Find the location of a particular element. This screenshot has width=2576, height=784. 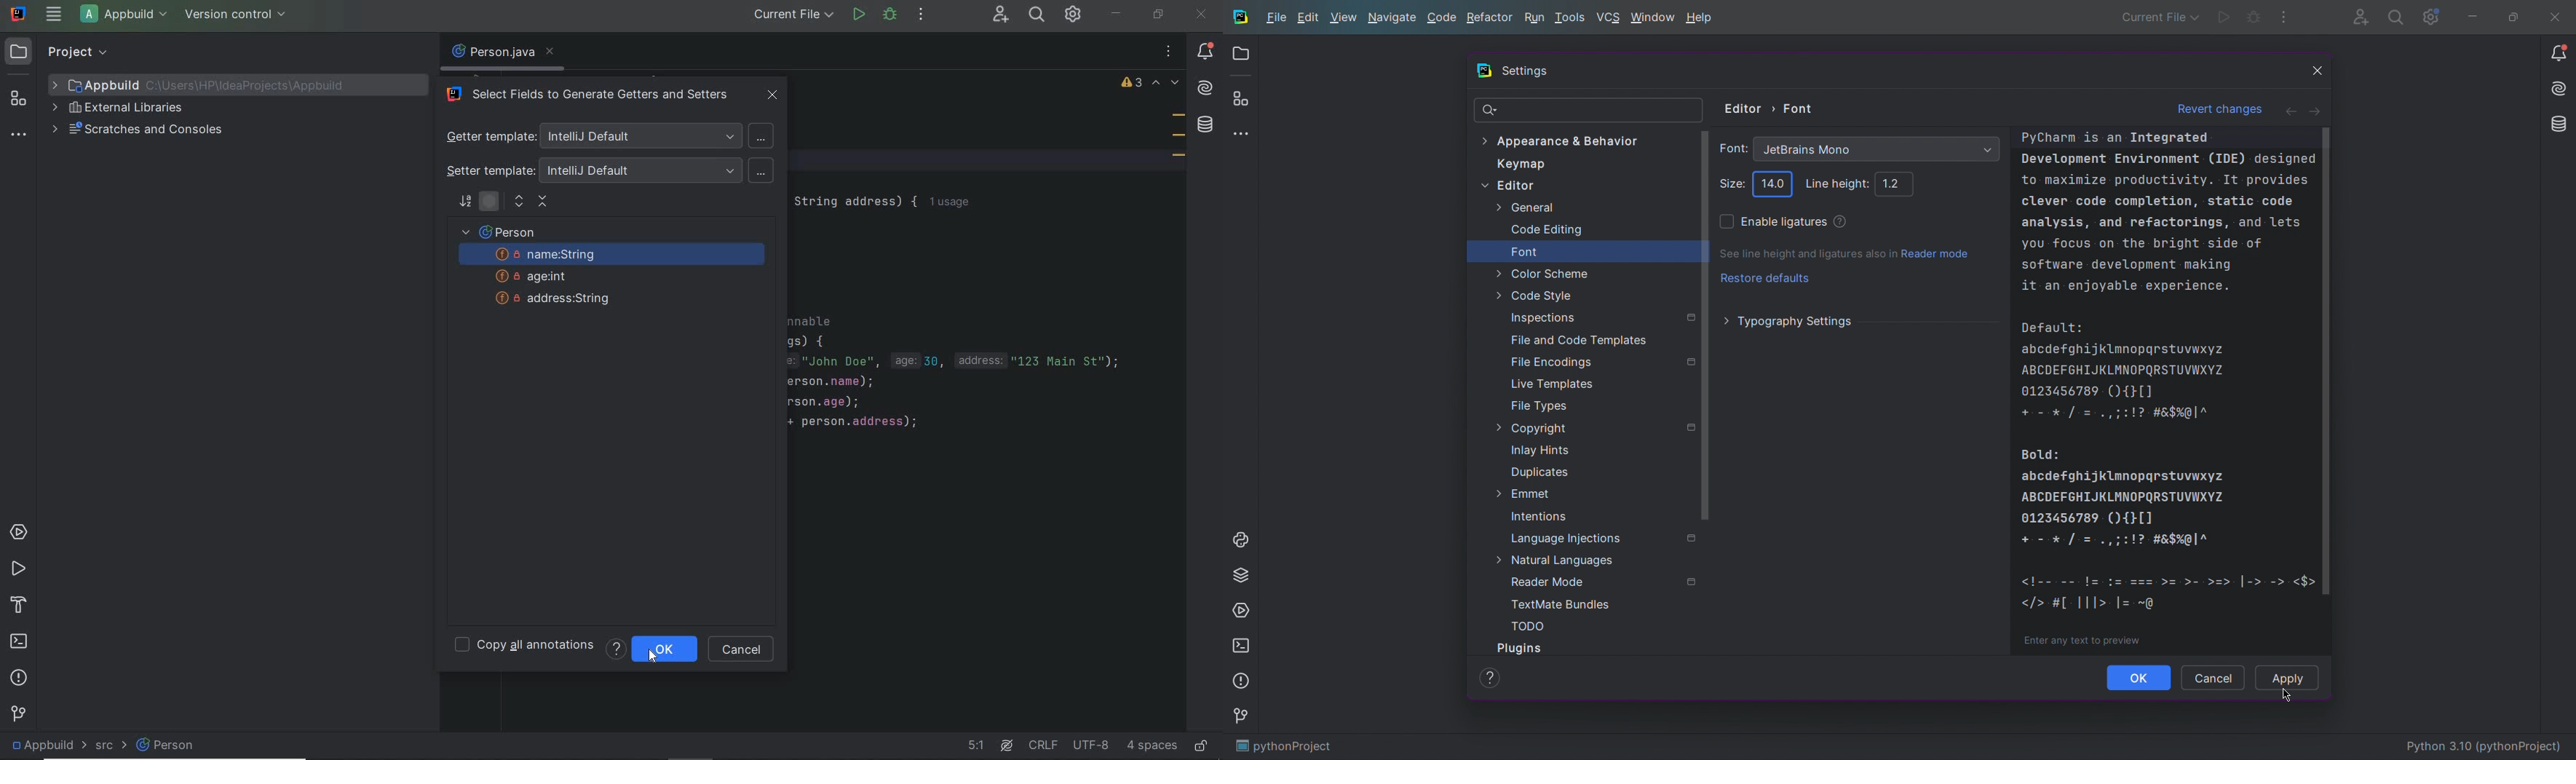

Minimize  is located at coordinates (2472, 17).